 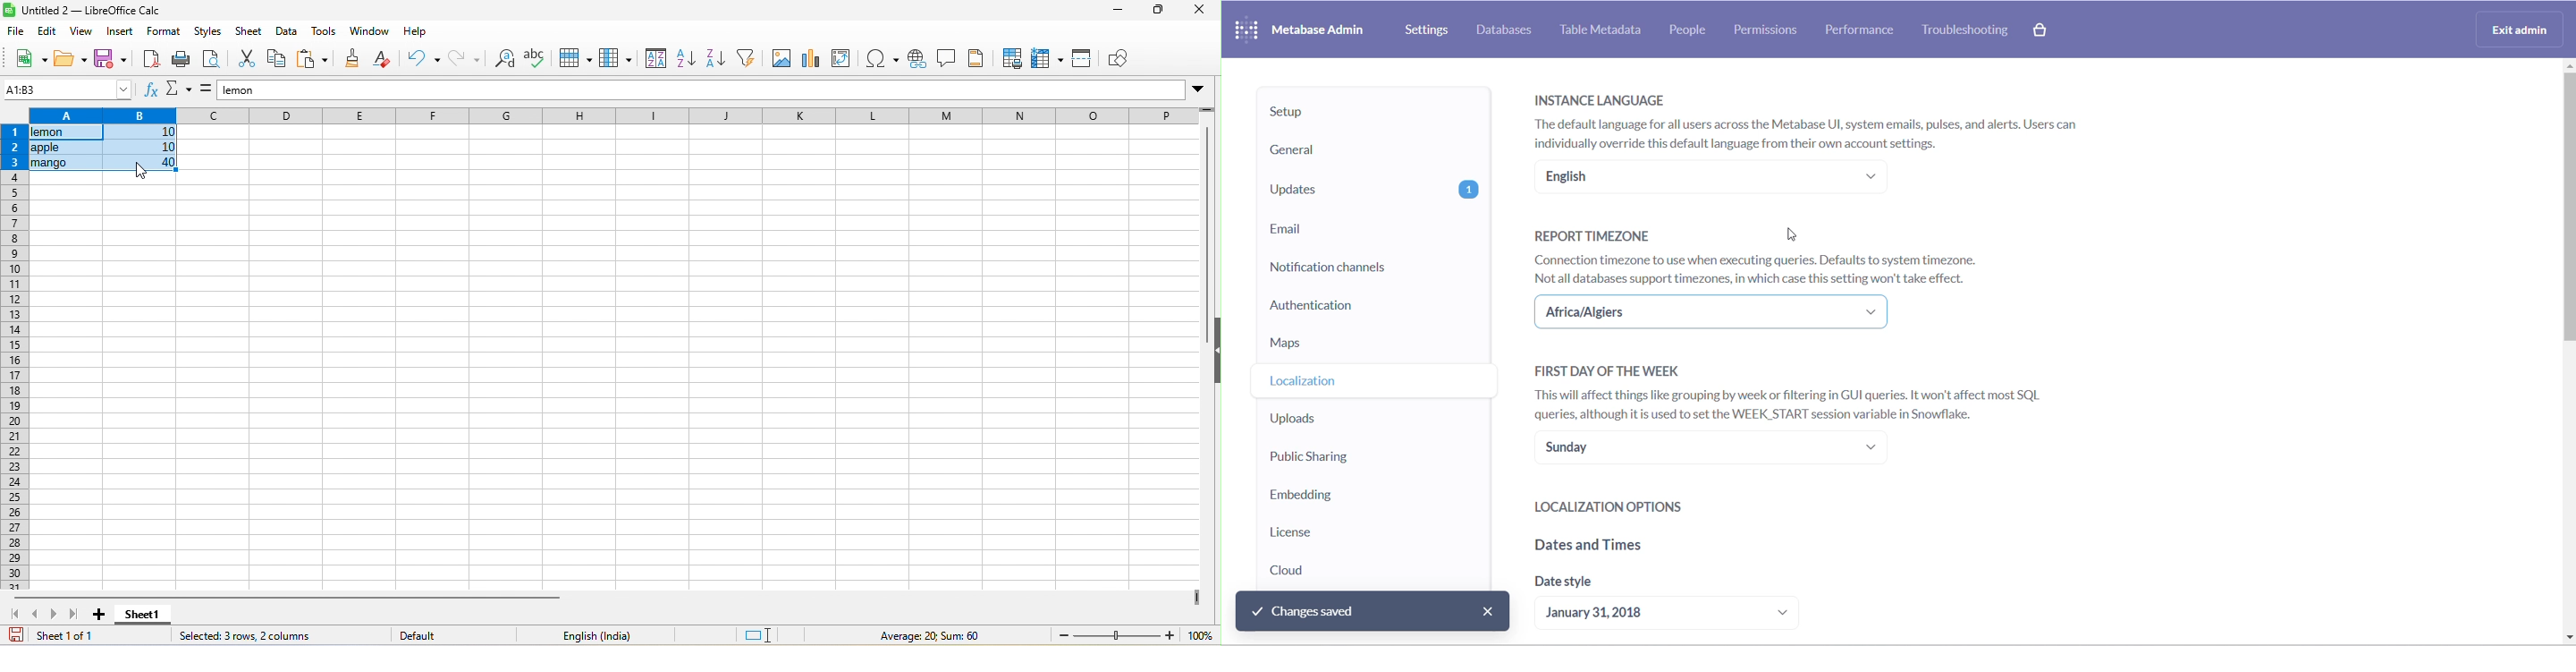 What do you see at coordinates (325, 30) in the screenshot?
I see `tools` at bounding box center [325, 30].